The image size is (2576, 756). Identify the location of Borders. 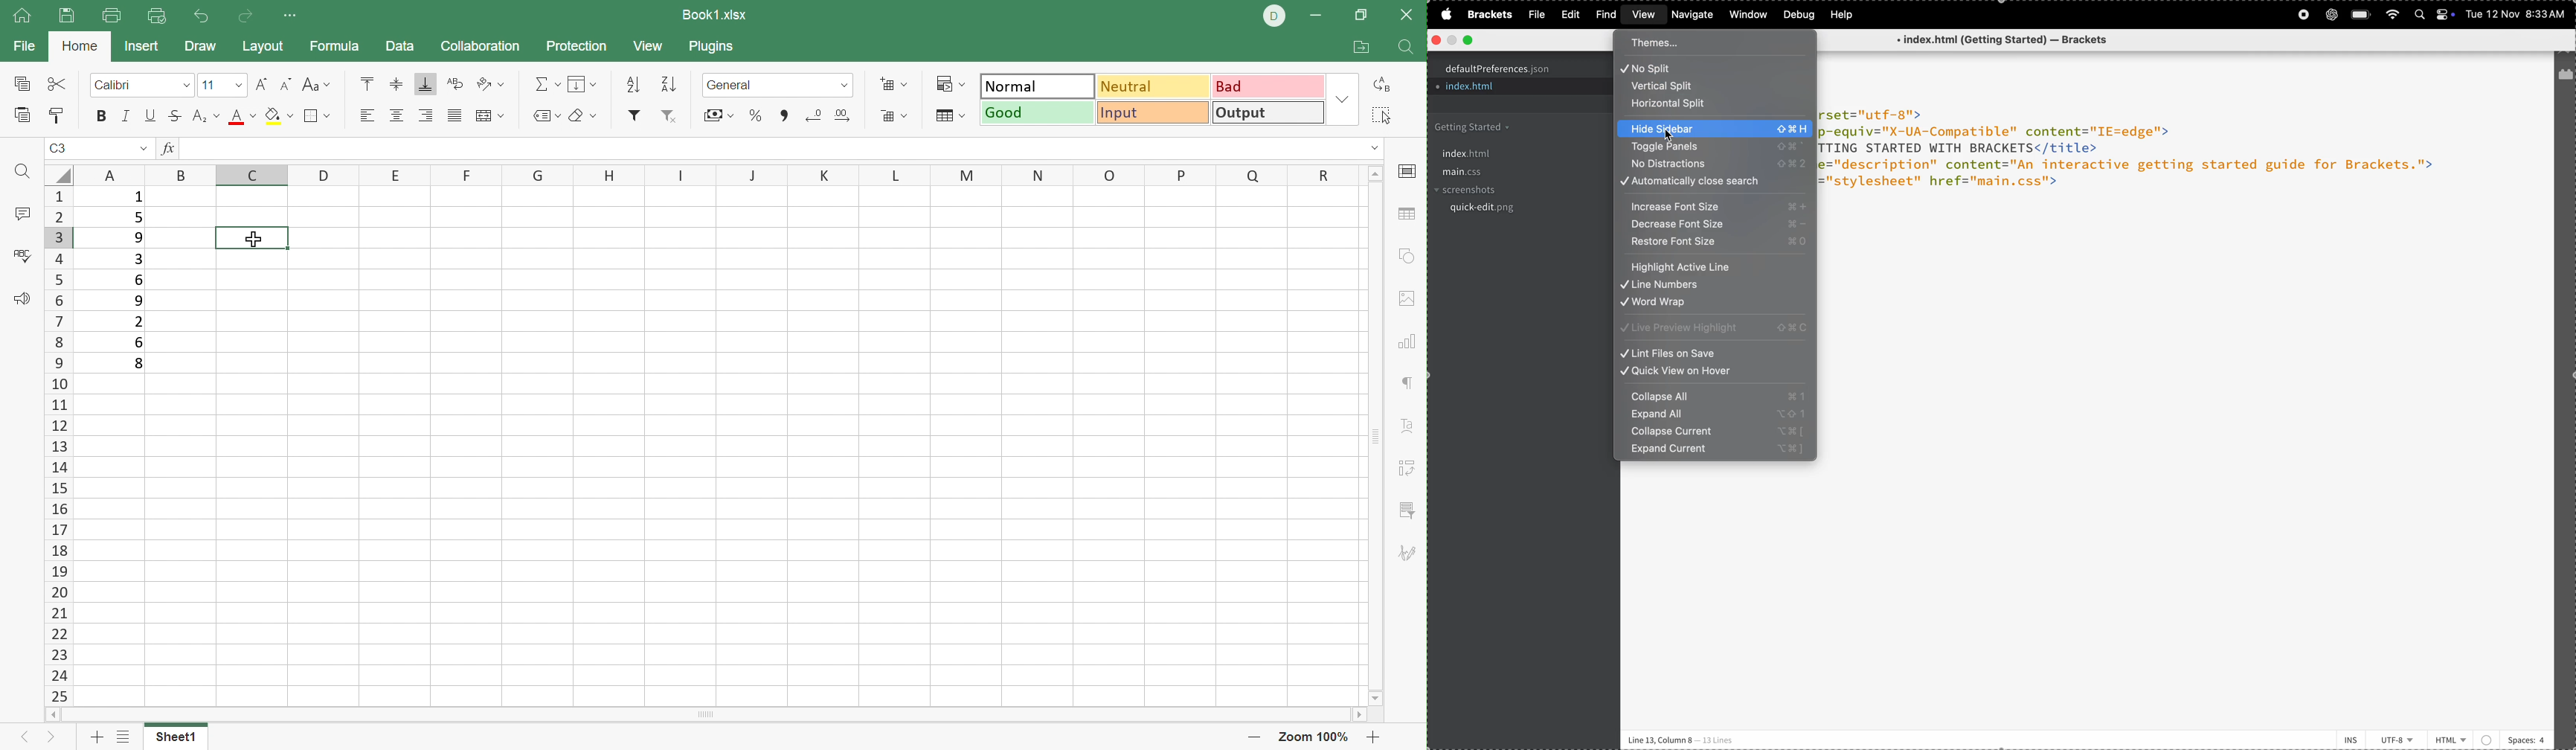
(317, 116).